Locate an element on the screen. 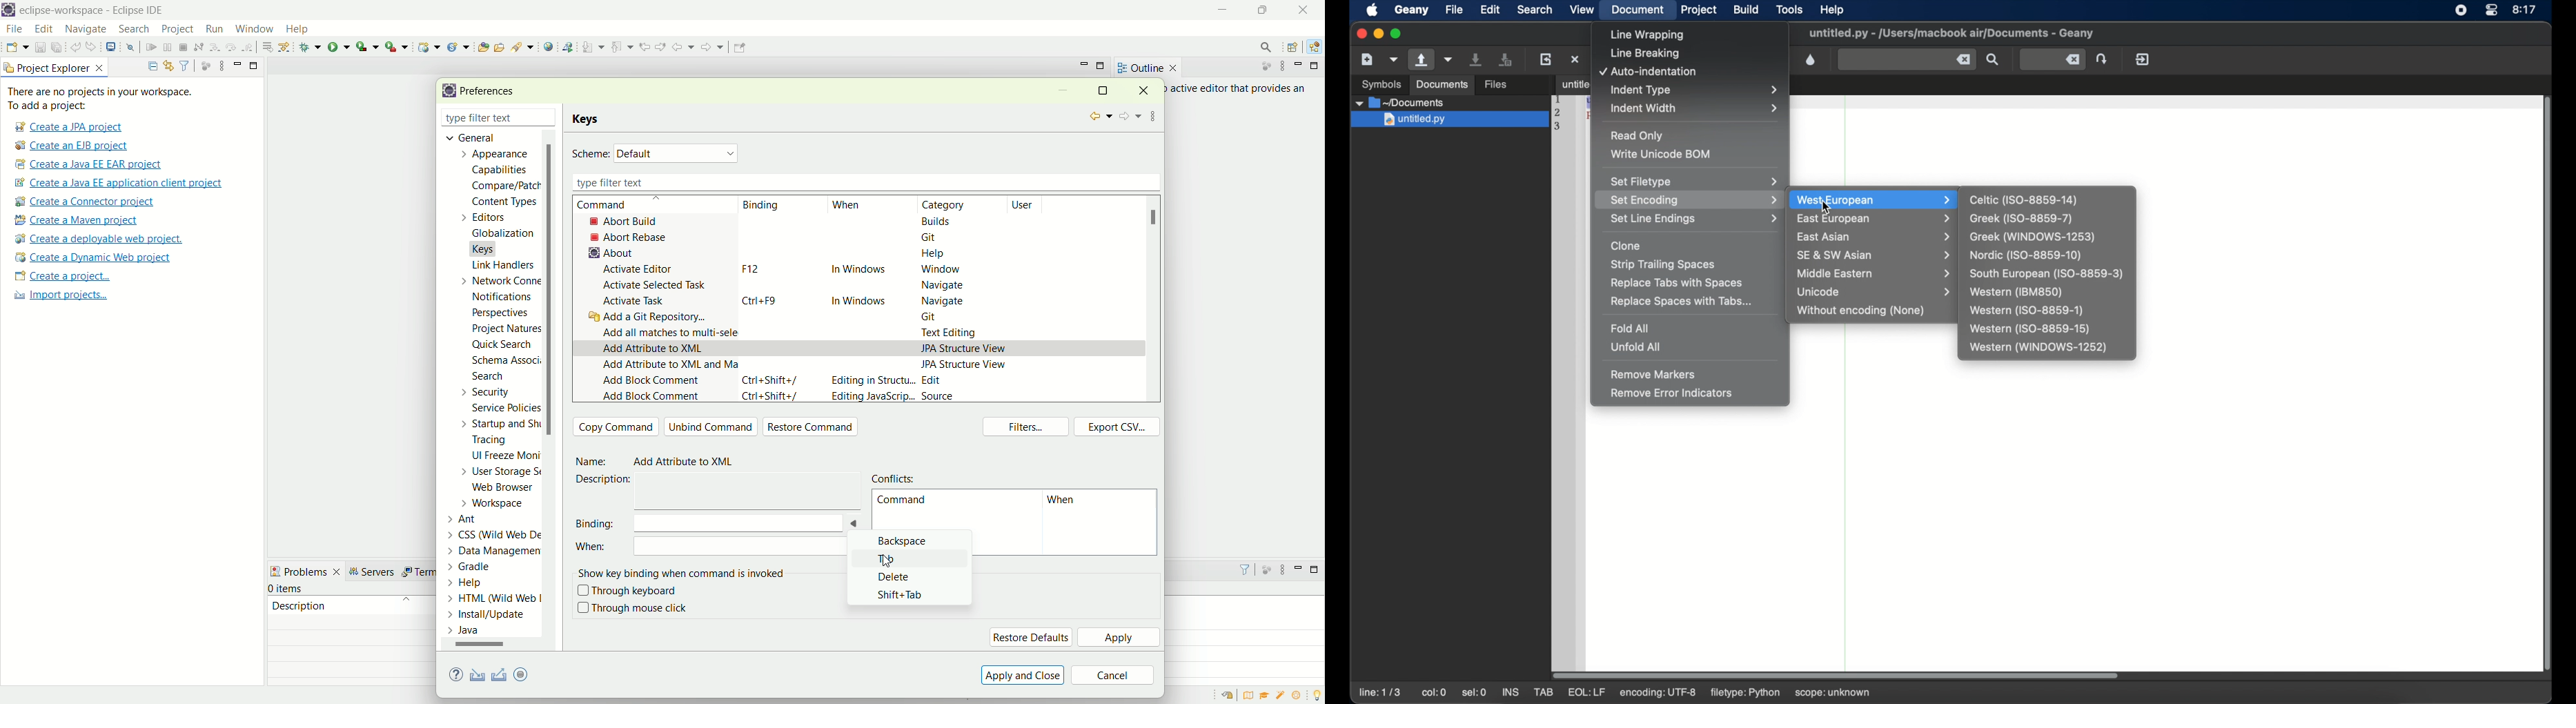 The width and height of the screenshot is (2576, 728). git is located at coordinates (933, 237).